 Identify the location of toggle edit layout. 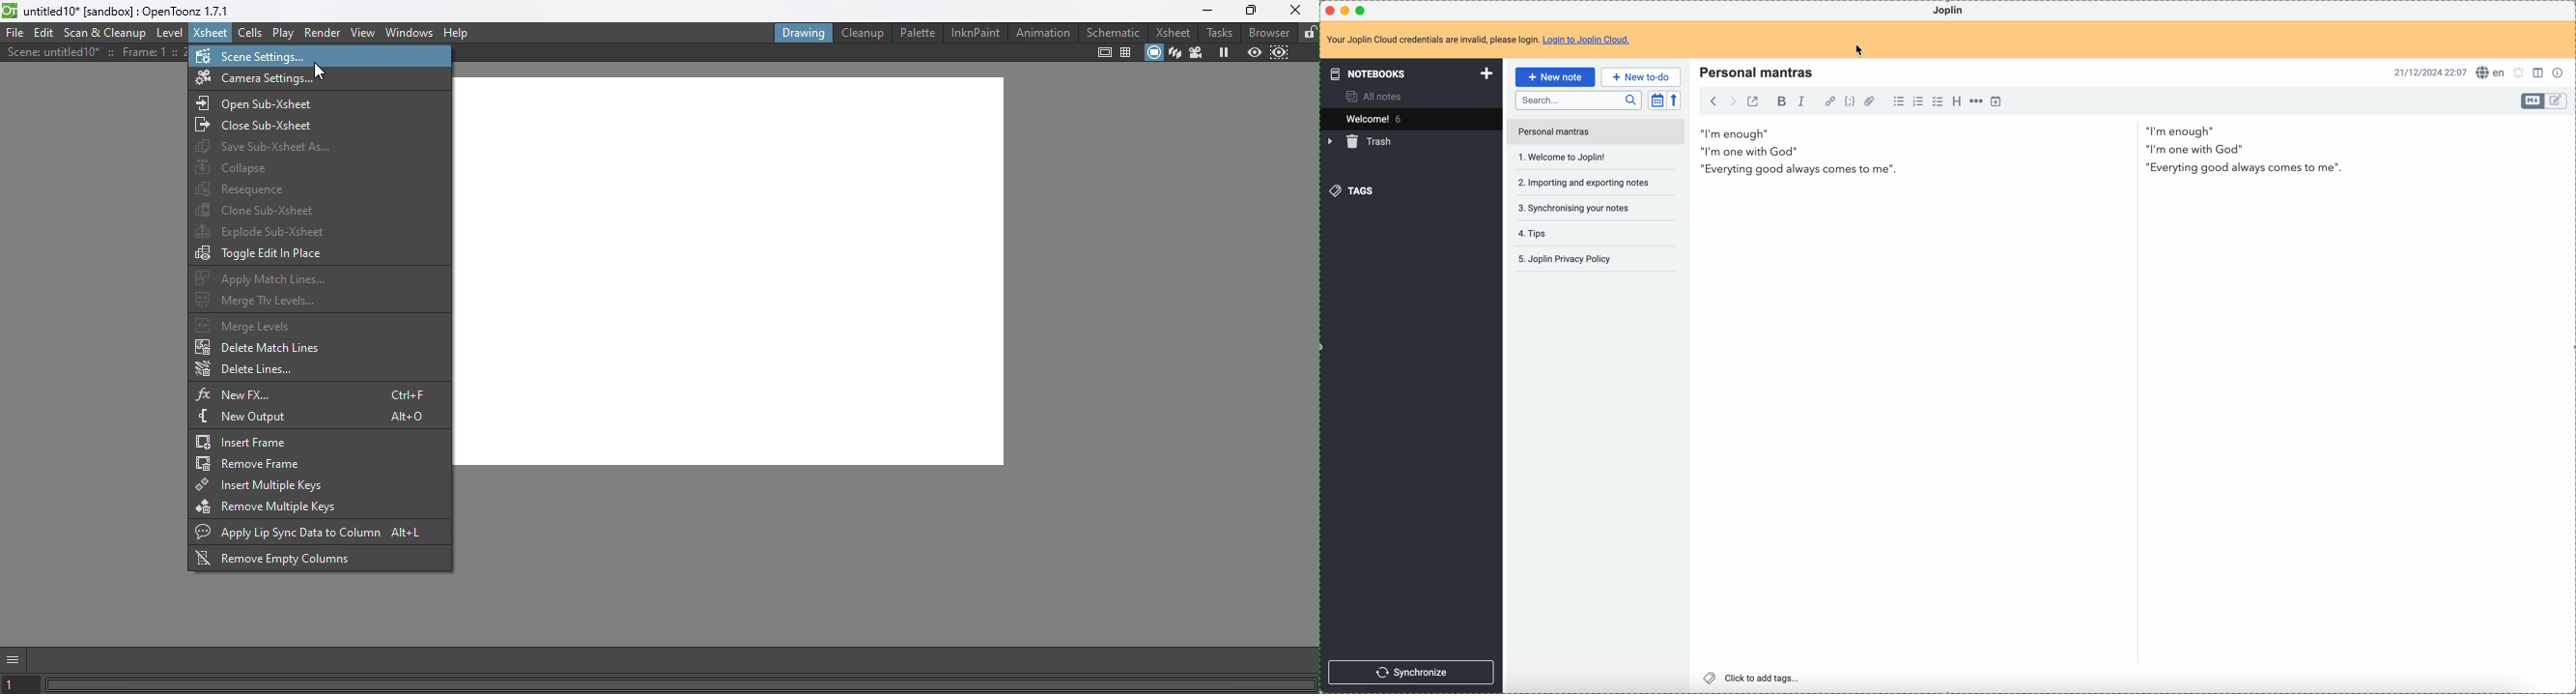
(2539, 73).